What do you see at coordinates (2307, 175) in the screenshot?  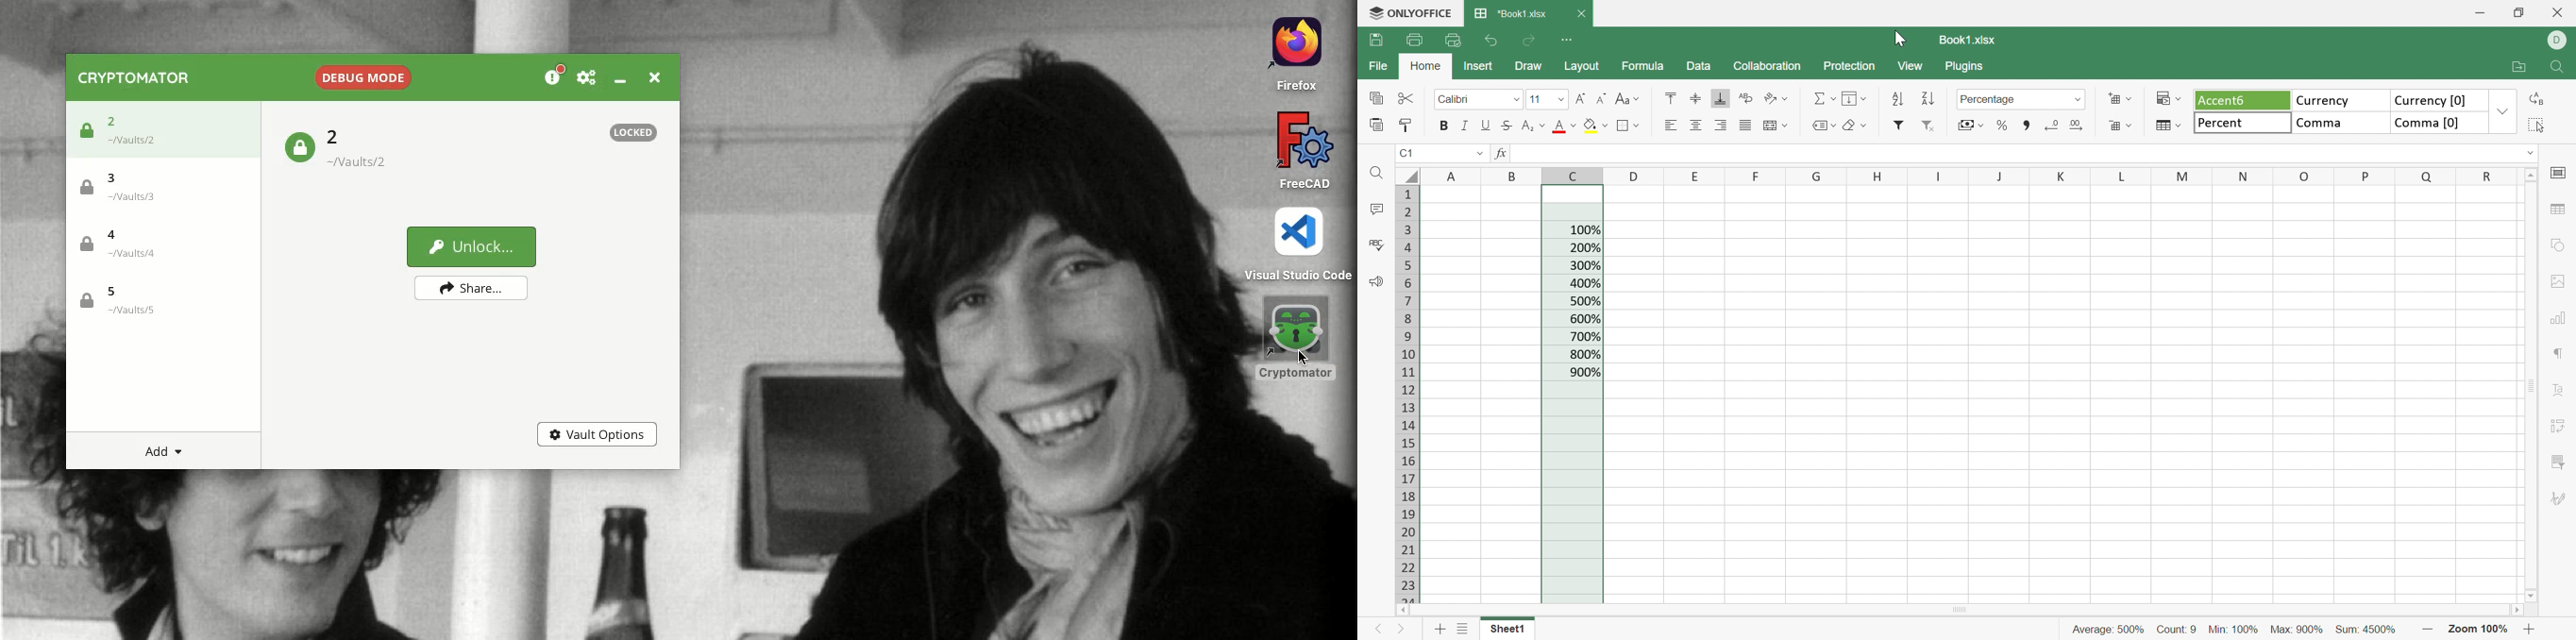 I see `O` at bounding box center [2307, 175].